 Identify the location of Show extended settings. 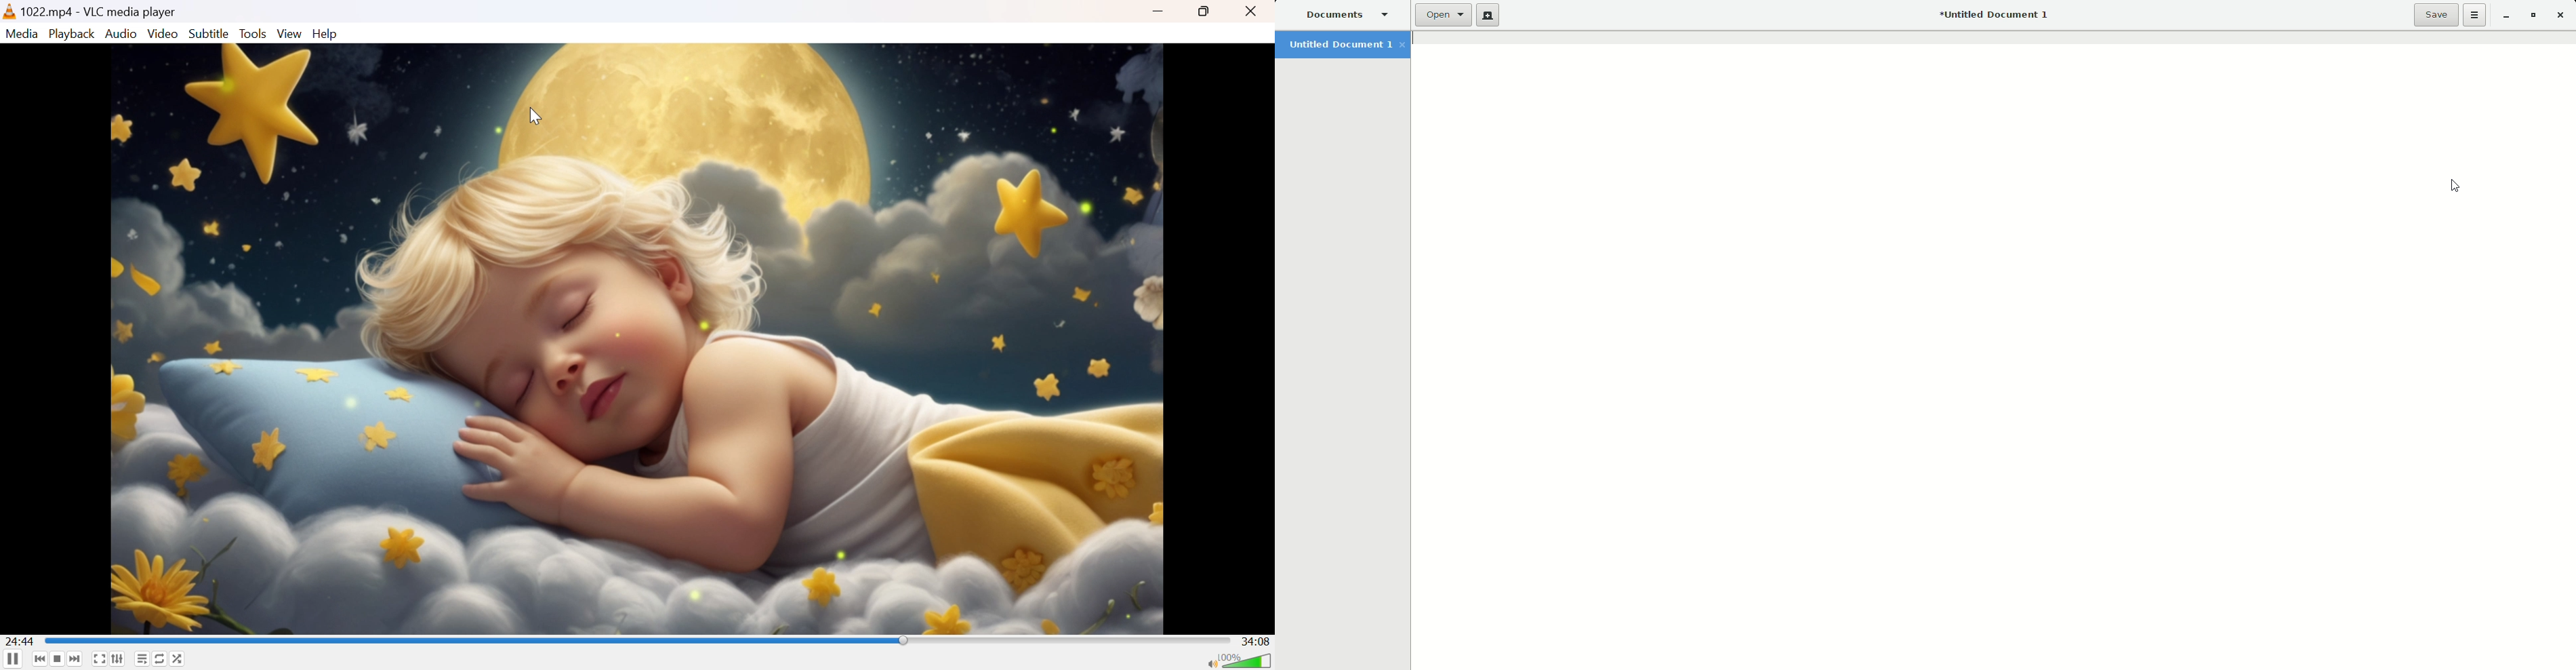
(118, 659).